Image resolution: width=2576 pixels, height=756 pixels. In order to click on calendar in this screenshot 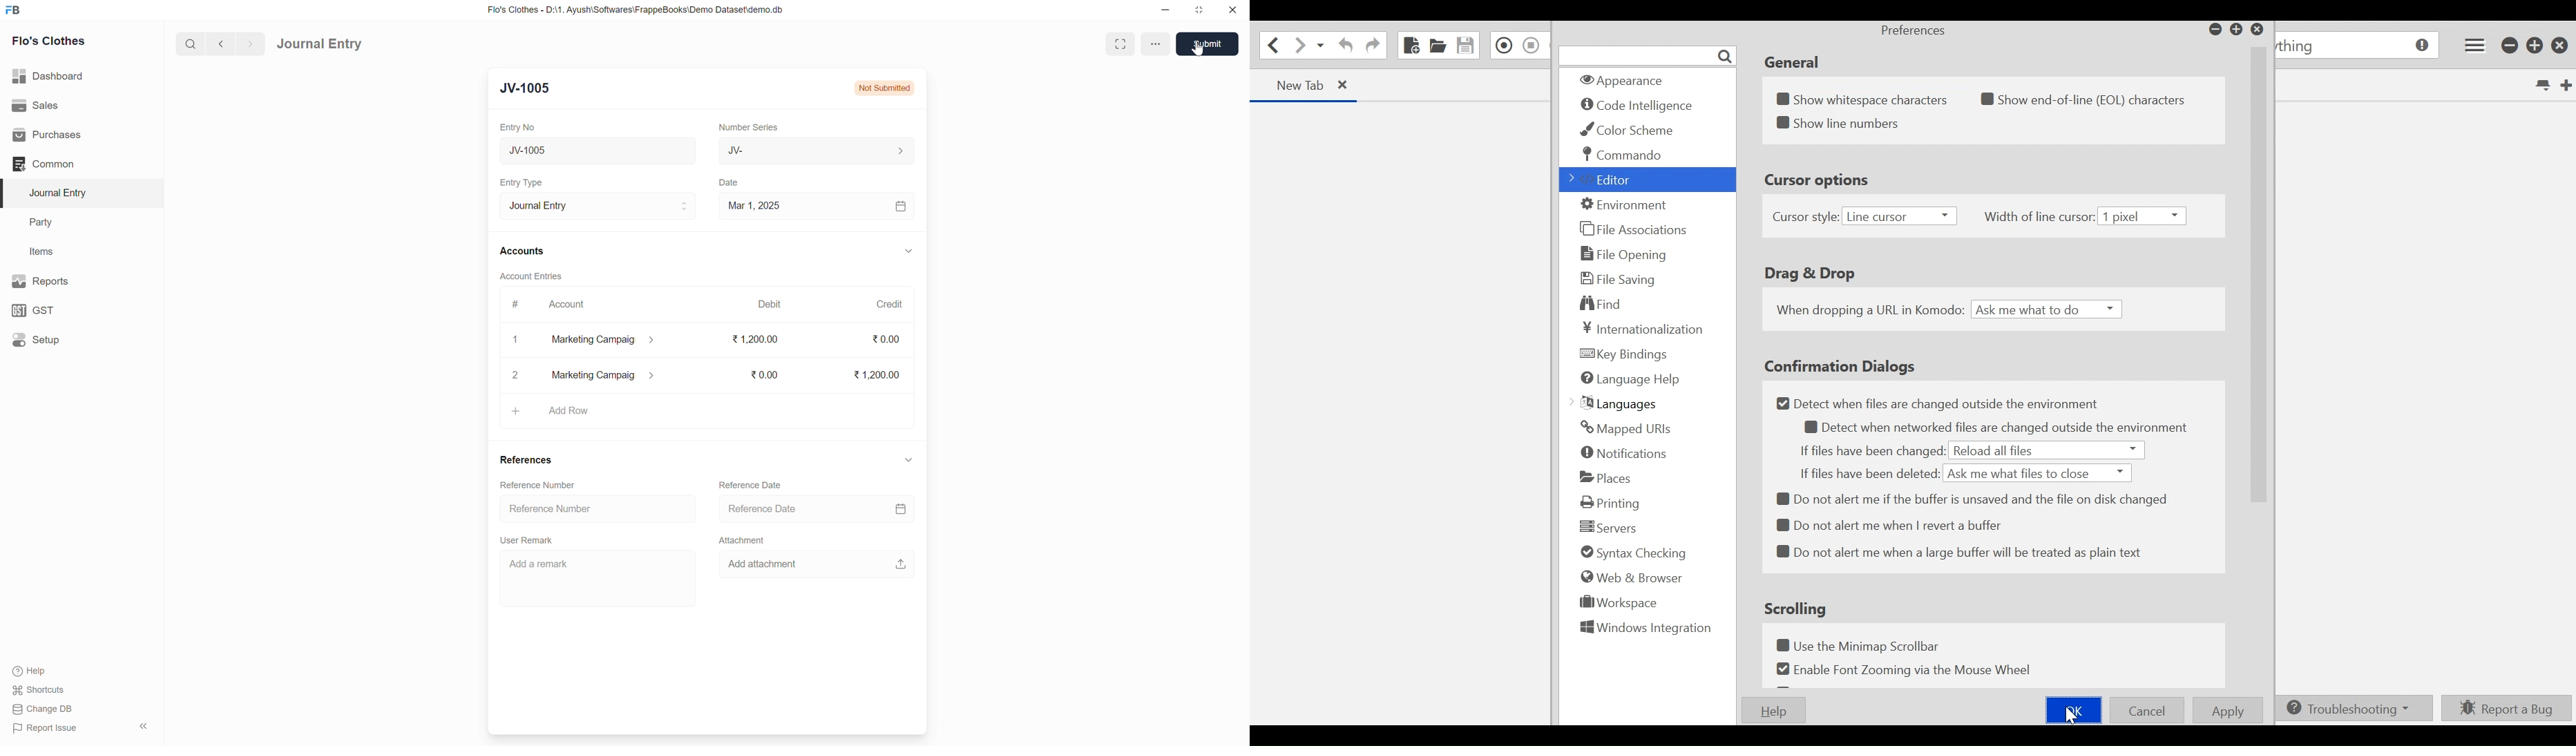, I will do `click(899, 509)`.